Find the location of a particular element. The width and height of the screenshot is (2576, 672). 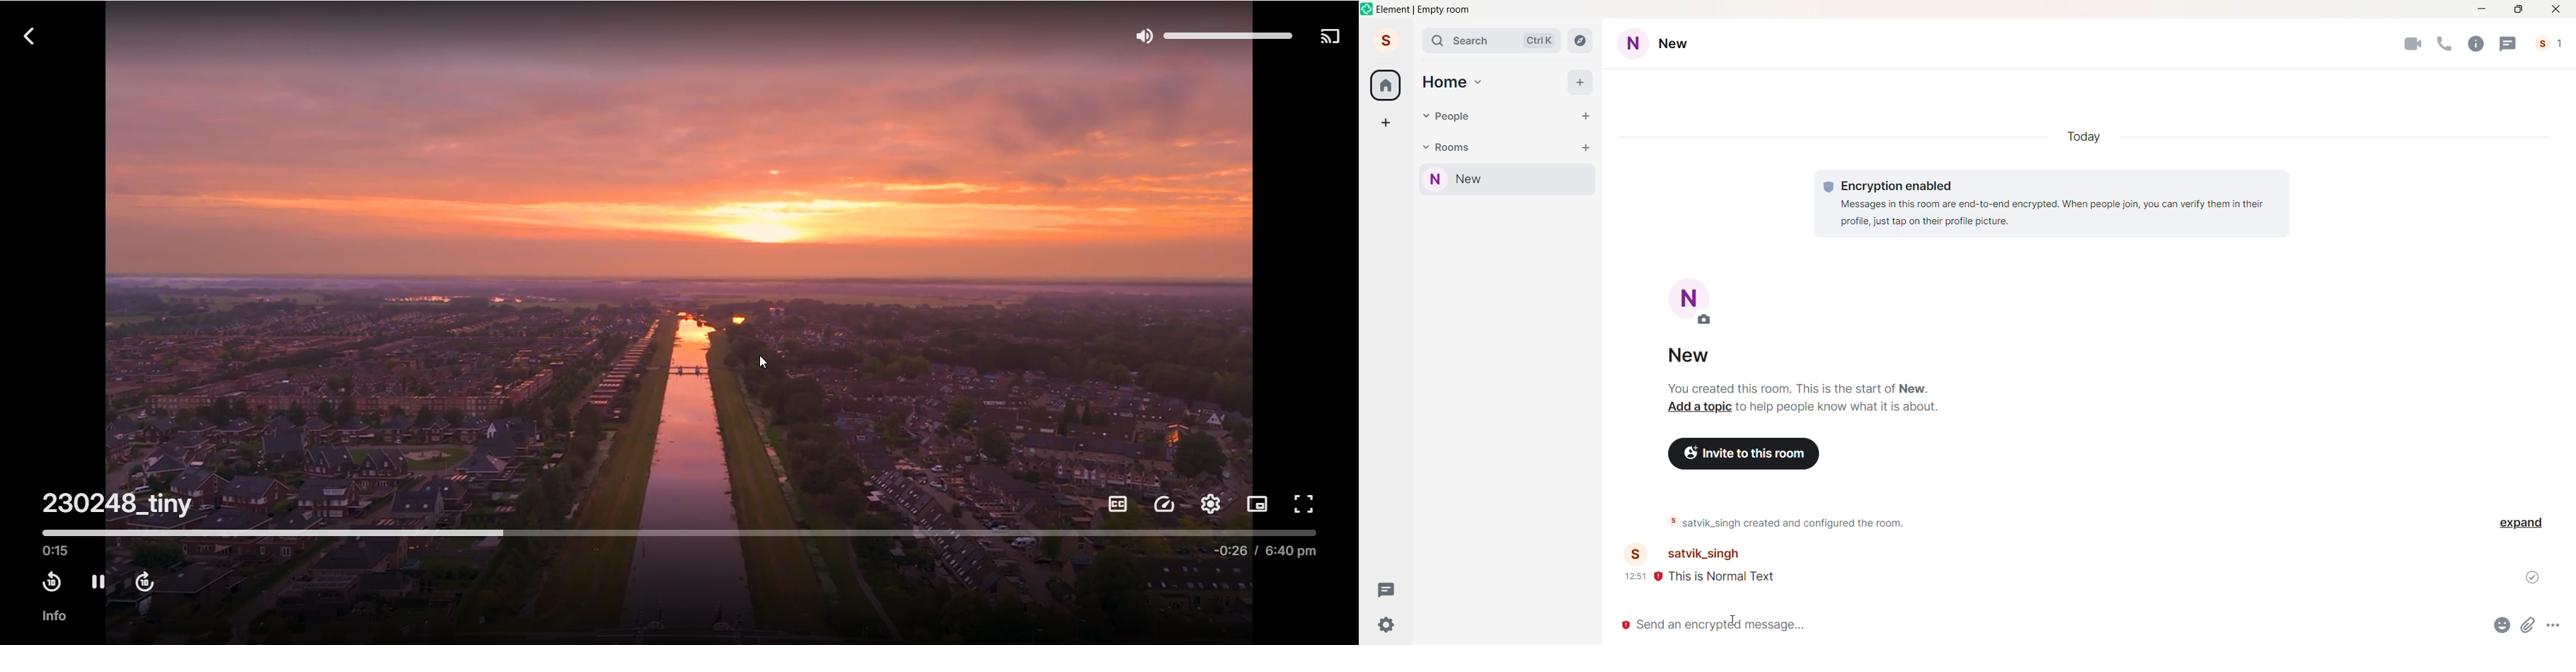

Attachments is located at coordinates (2530, 628).